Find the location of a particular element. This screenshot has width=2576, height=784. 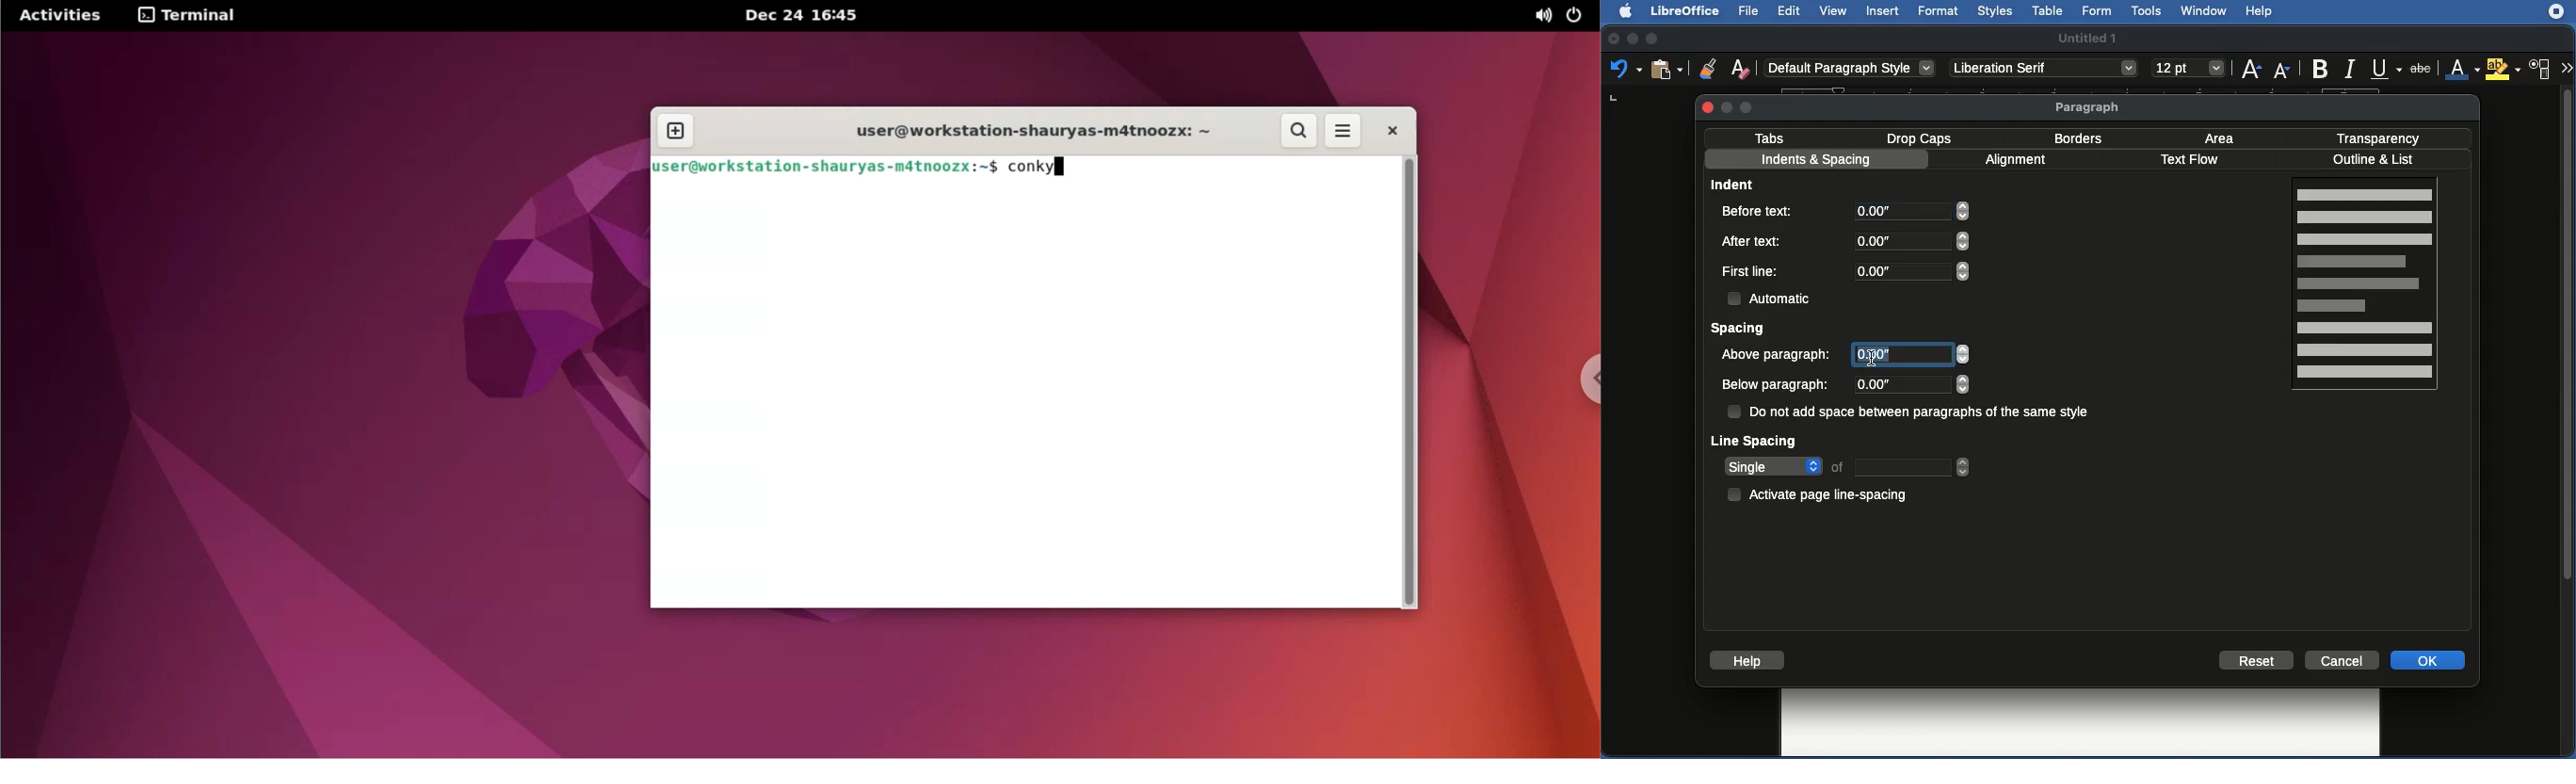

Paragraph is located at coordinates (2089, 107).